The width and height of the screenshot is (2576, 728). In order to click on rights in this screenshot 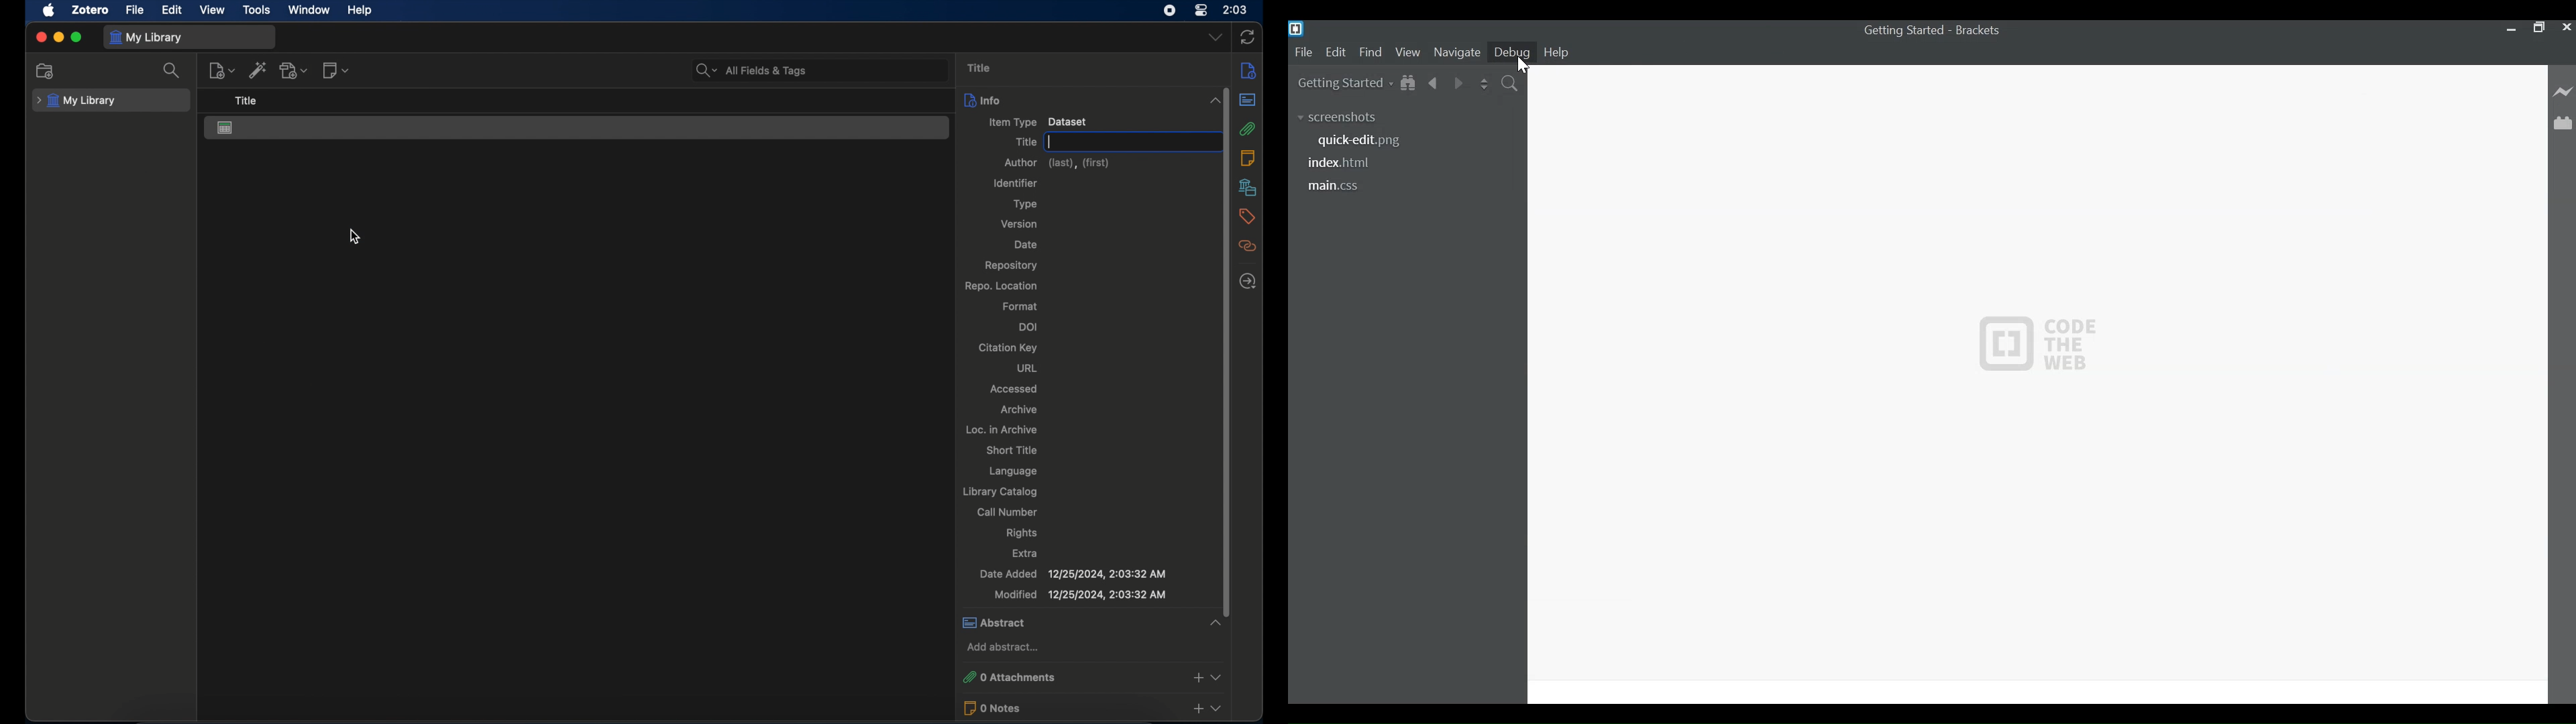, I will do `click(1022, 533)`.